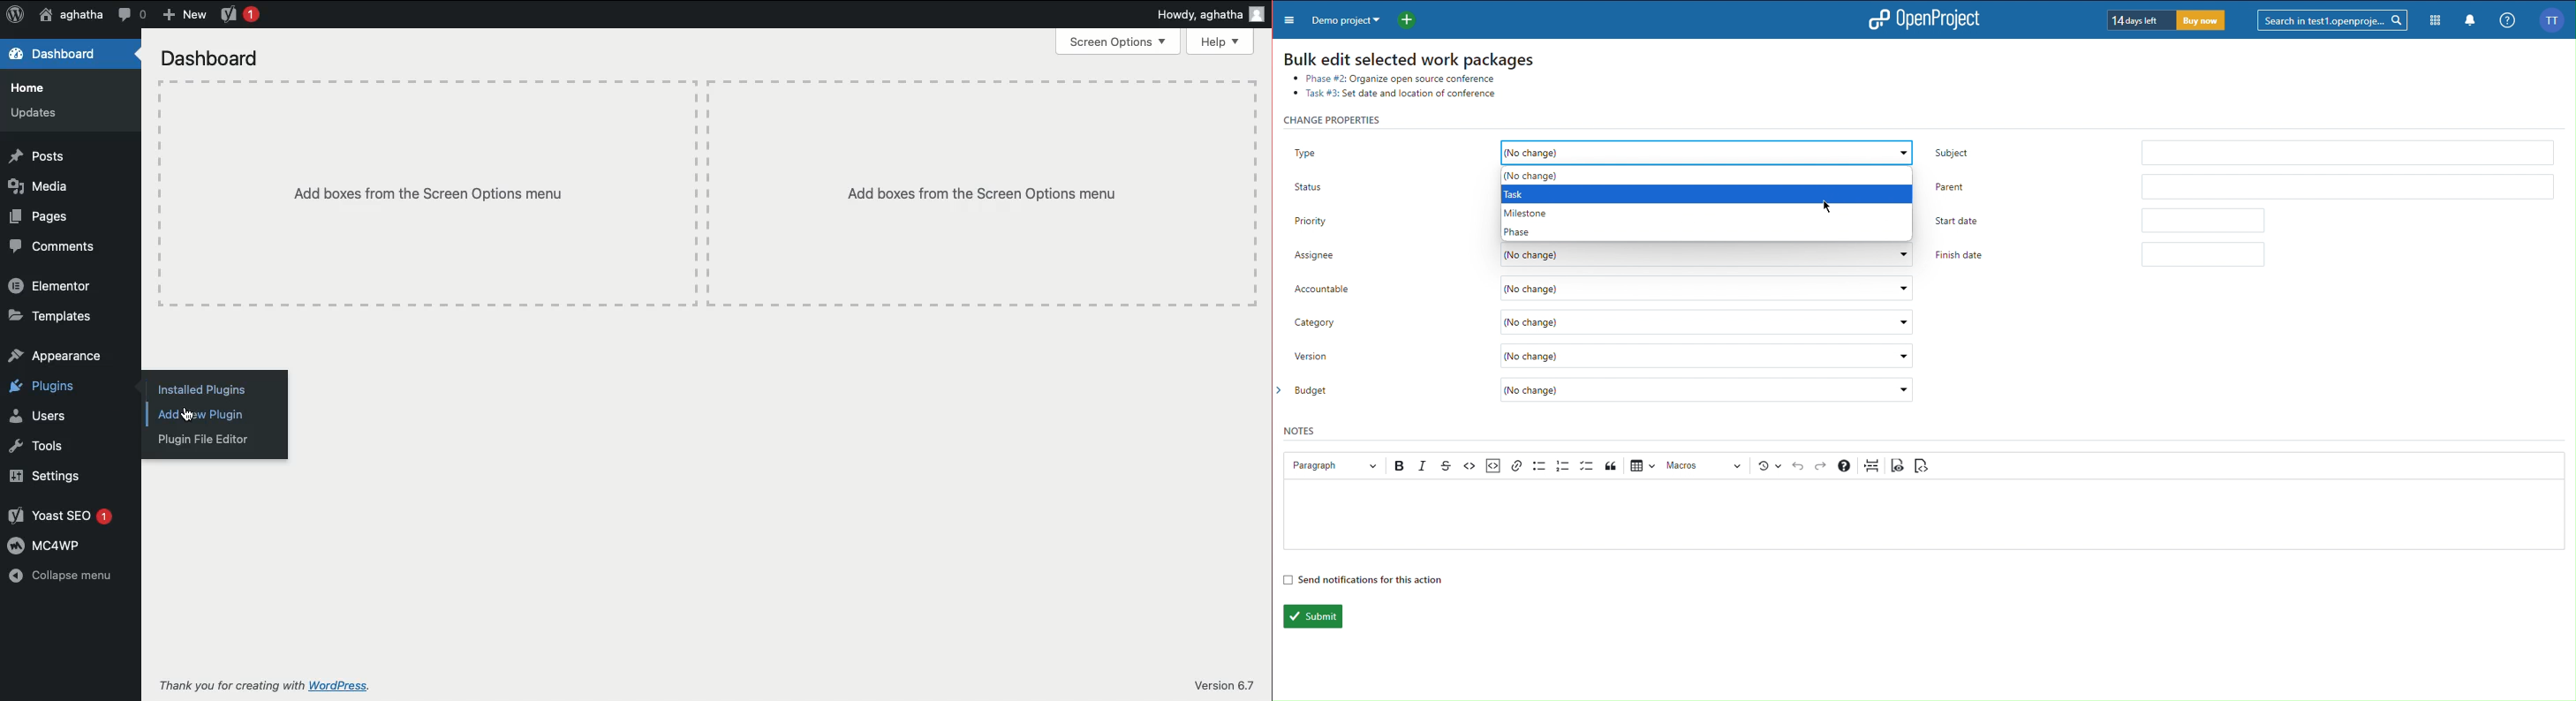  What do you see at coordinates (263, 685) in the screenshot?
I see `Thank you for creating with WordPress` at bounding box center [263, 685].